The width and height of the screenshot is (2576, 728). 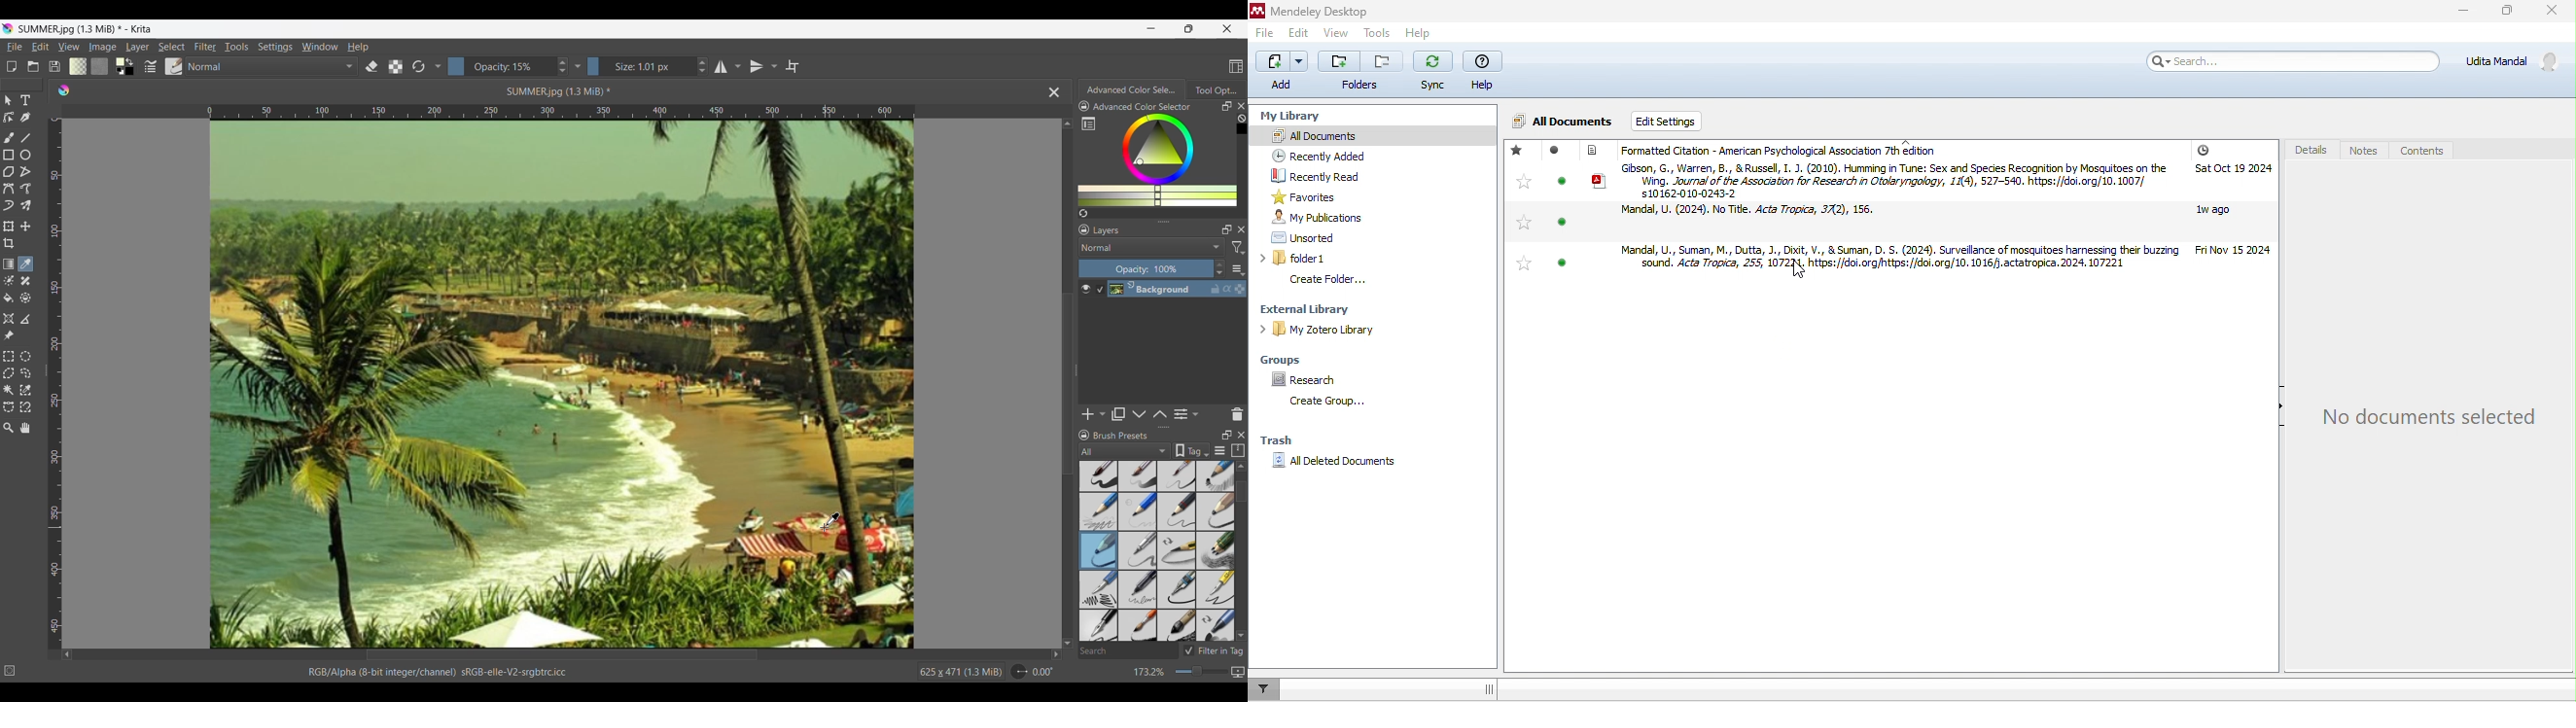 I want to click on Mandal, U., Suman, M., Dutta, J., Dodt, V., & Suman, D. S. (2024). Surveillance of mosquitoes hamessing ther buzzing Fri Nov 15 2024
‘sound. Acta Tropica, 255, 107234, https:/Jdoi.org/htps://doi.org/10. 1016. actatropica. 2024, 107221, so click(x=1938, y=258).